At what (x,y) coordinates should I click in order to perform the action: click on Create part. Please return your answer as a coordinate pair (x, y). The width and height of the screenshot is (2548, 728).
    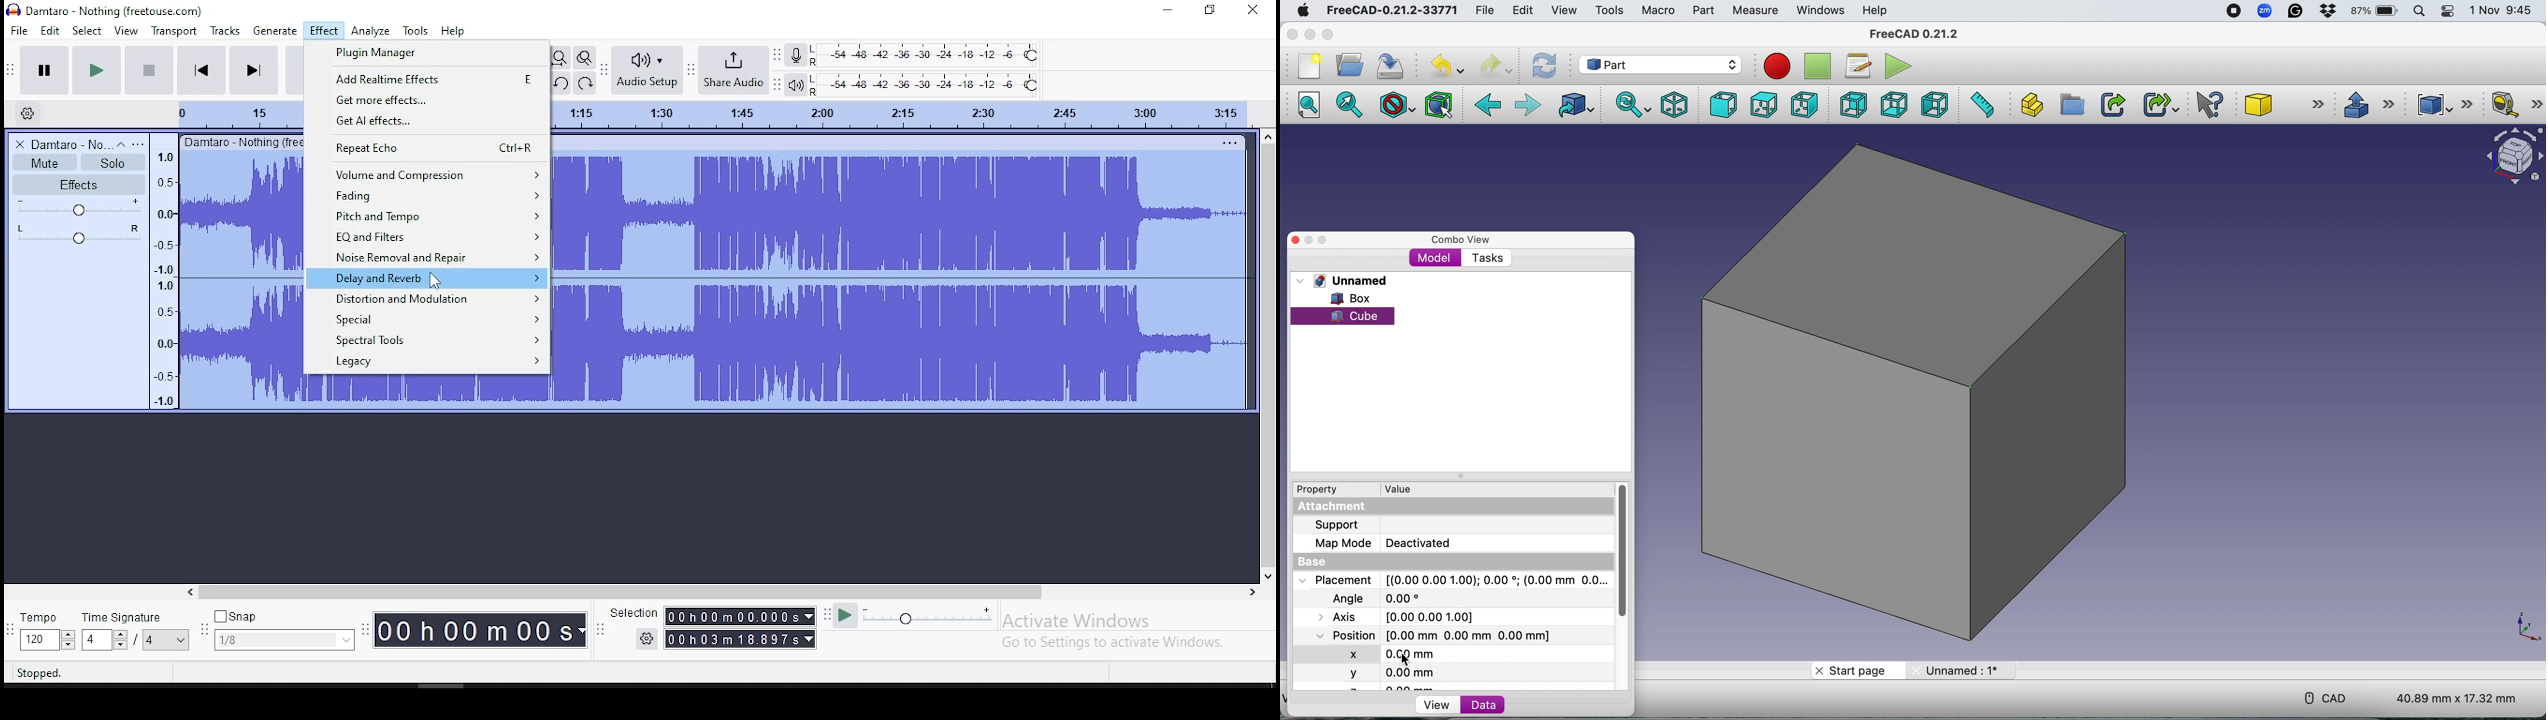
    Looking at the image, I should click on (2029, 104).